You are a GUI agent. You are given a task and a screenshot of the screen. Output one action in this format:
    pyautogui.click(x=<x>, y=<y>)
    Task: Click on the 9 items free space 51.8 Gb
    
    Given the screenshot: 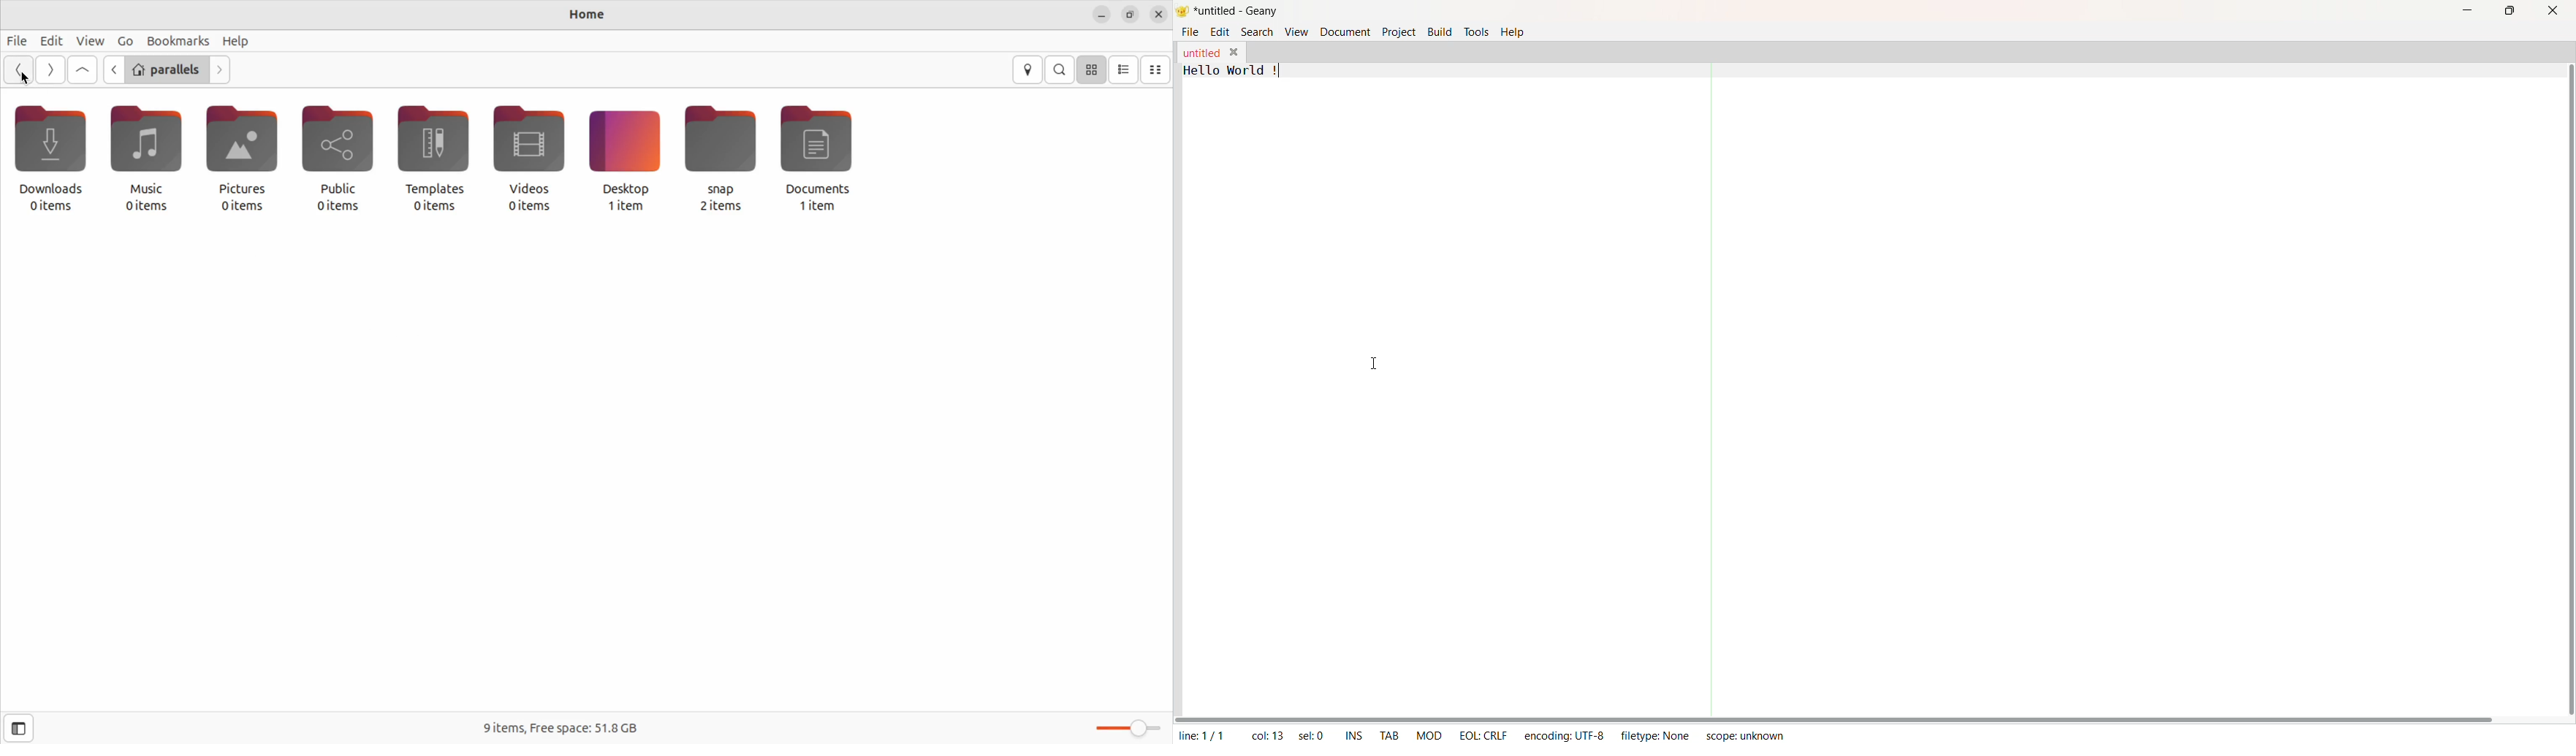 What is the action you would take?
    pyautogui.click(x=557, y=723)
    